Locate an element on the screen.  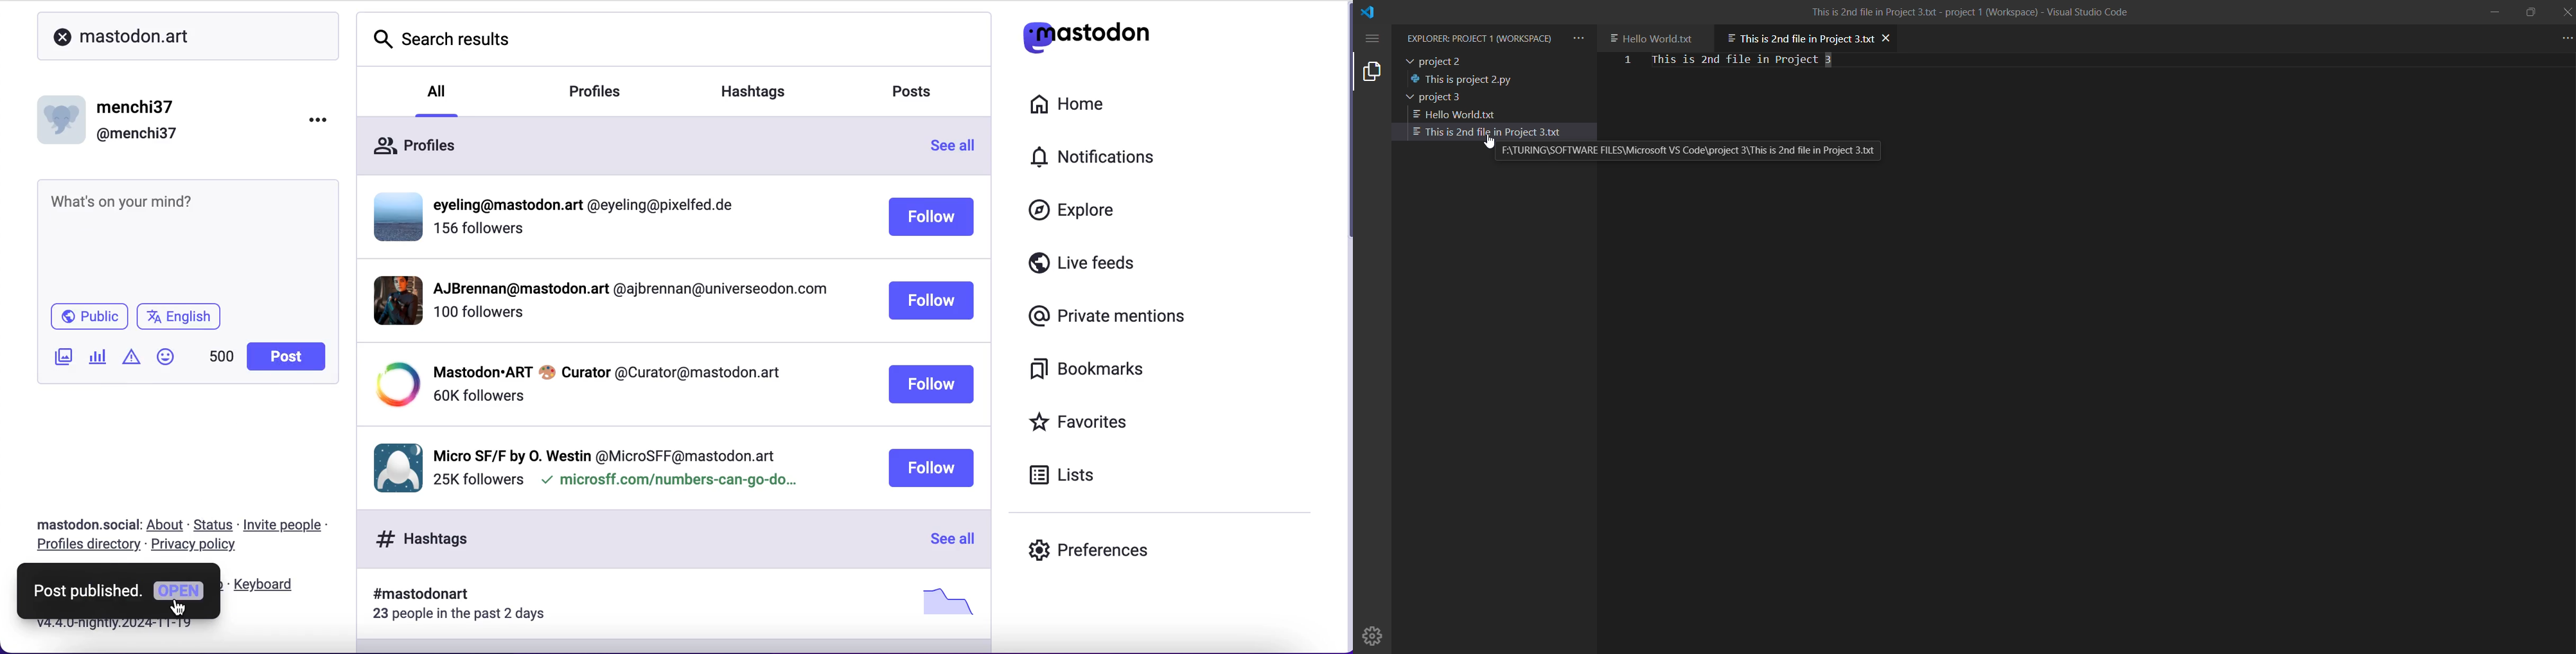
picture is located at coordinates (943, 601).